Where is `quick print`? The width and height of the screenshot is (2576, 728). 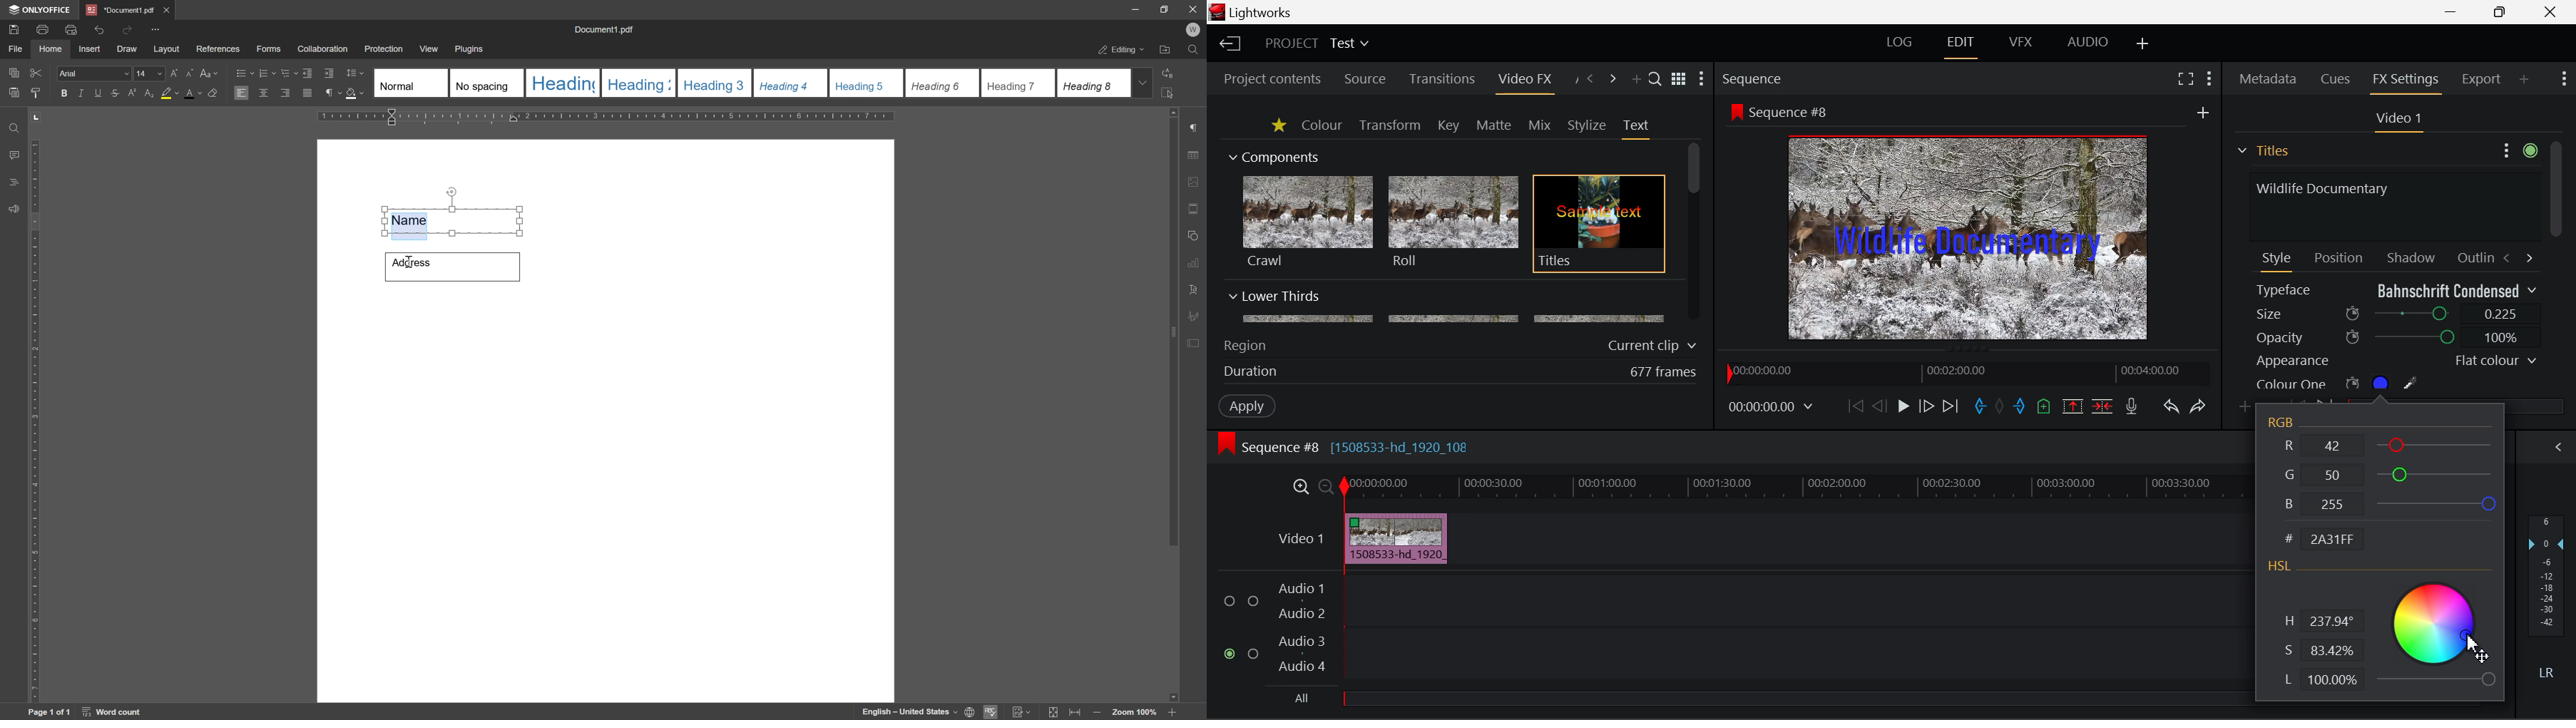 quick print is located at coordinates (69, 29).